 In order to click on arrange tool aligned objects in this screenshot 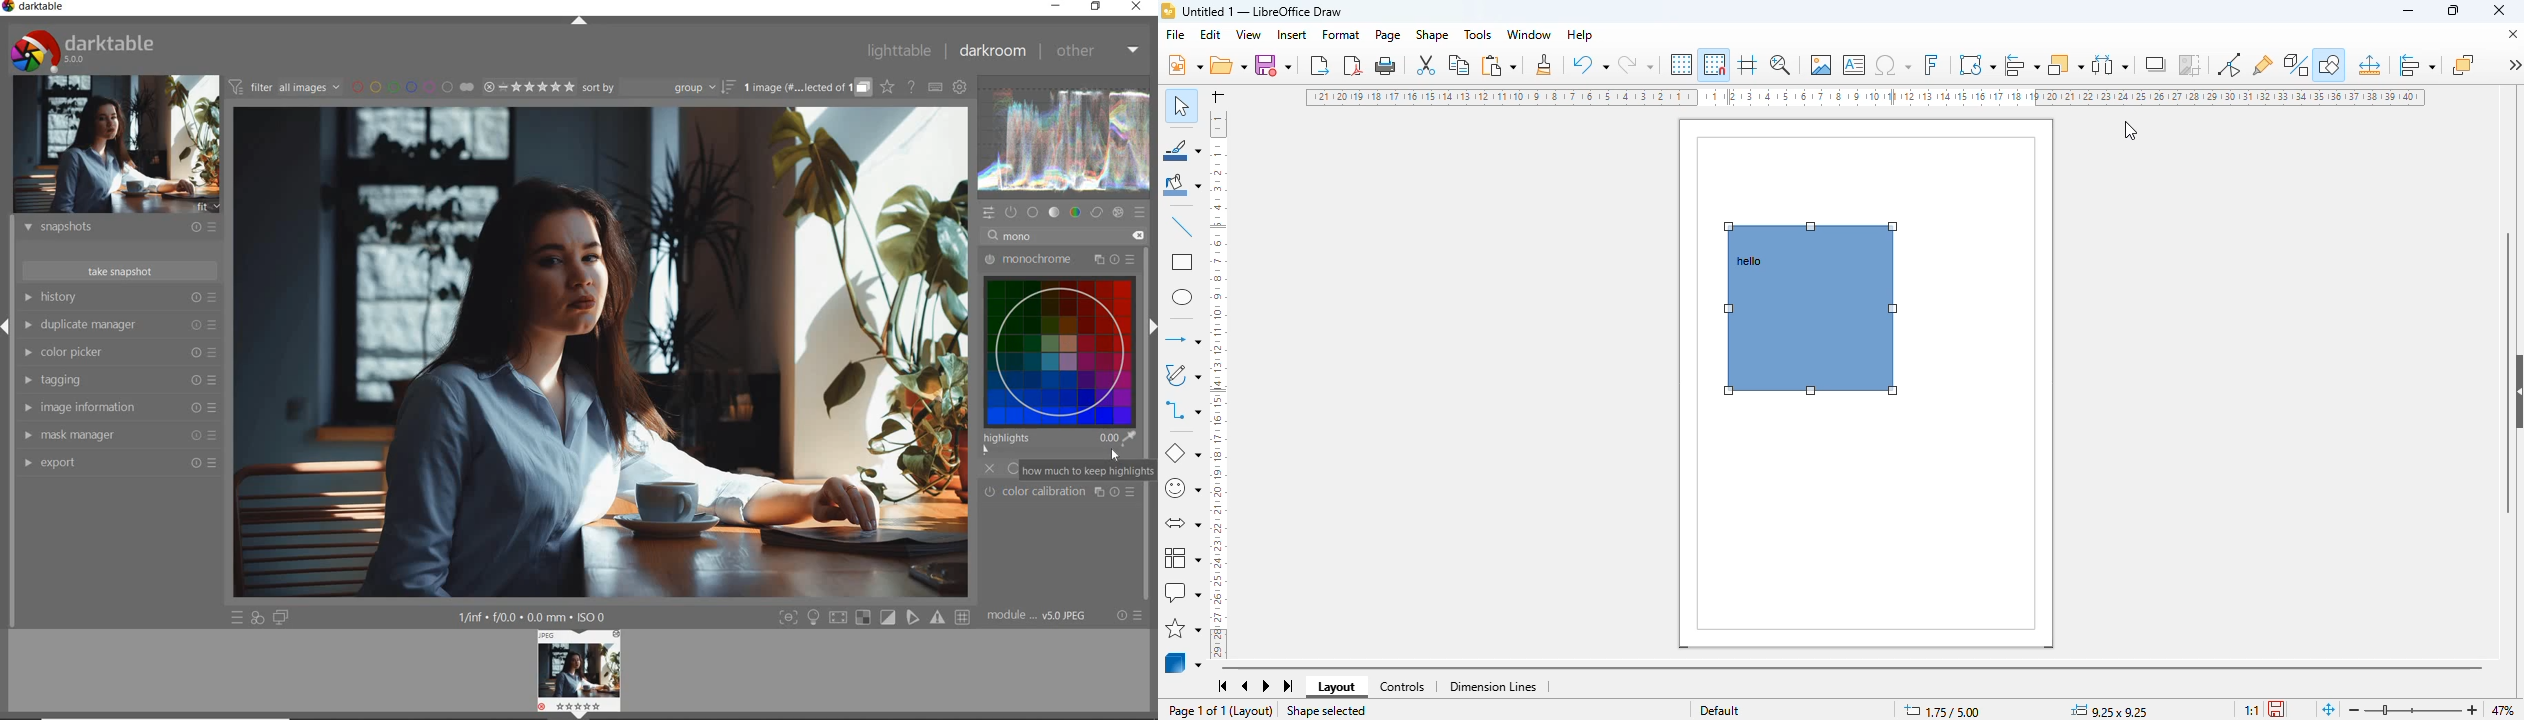, I will do `click(1810, 309)`.